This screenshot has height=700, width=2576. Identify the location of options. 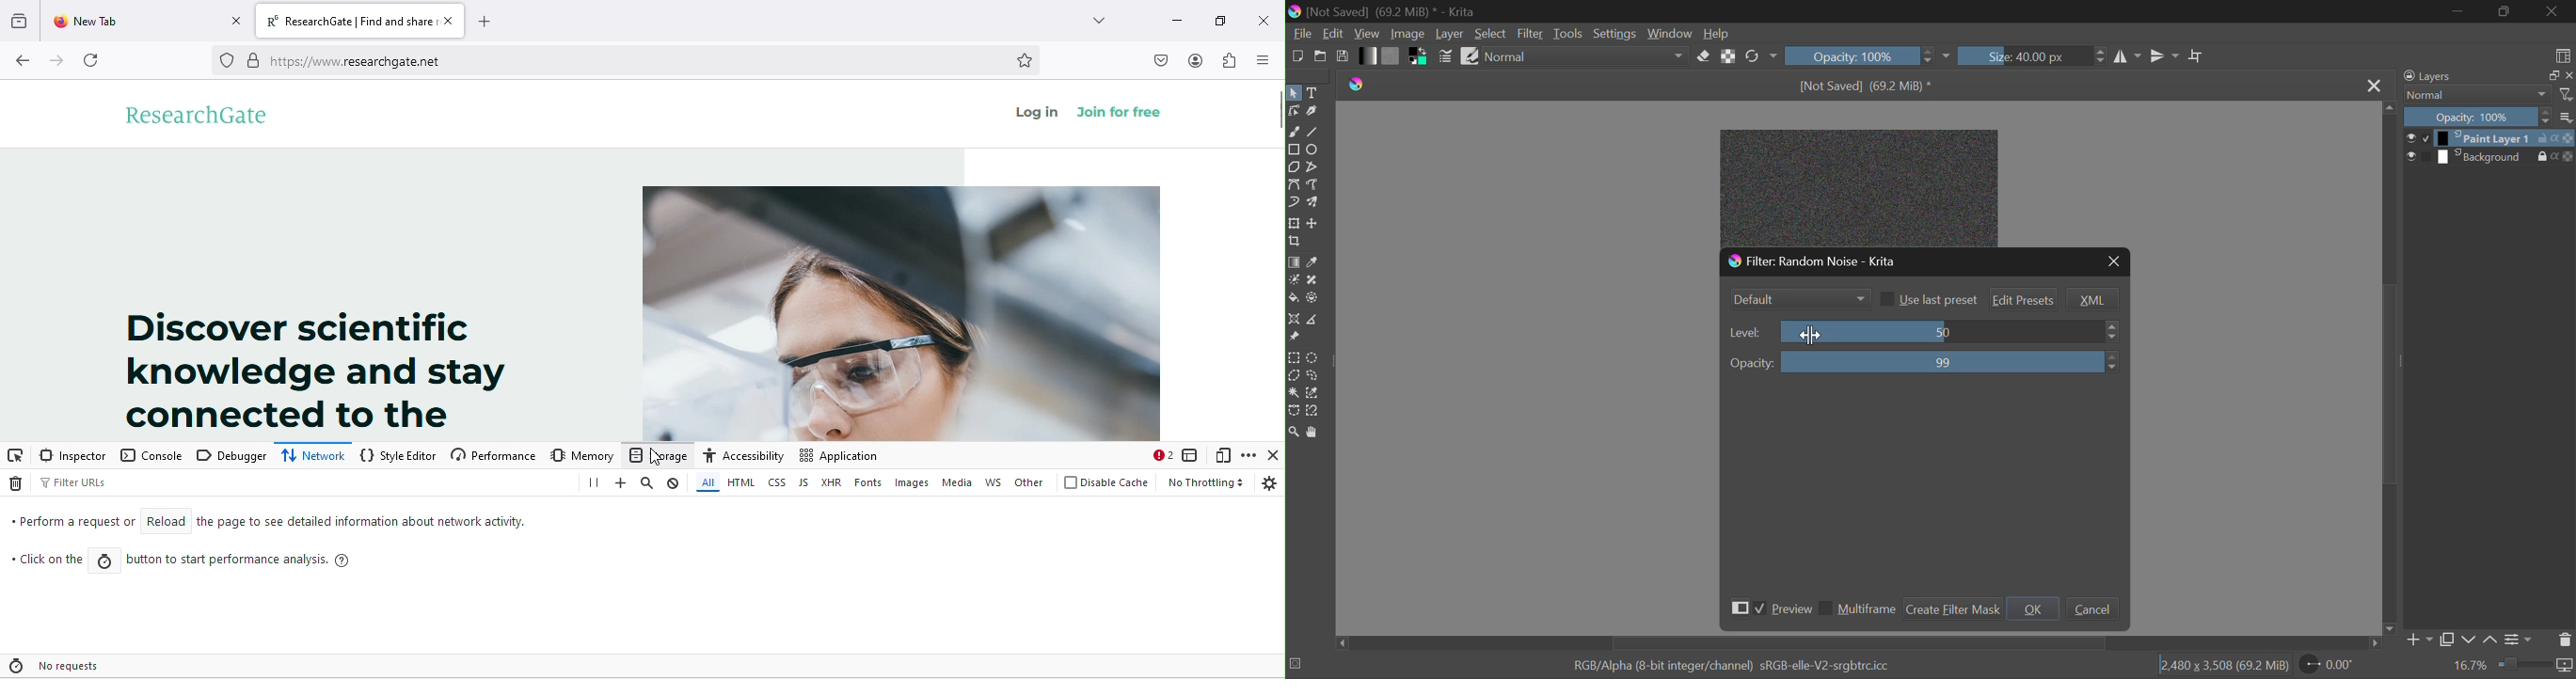
(2567, 116).